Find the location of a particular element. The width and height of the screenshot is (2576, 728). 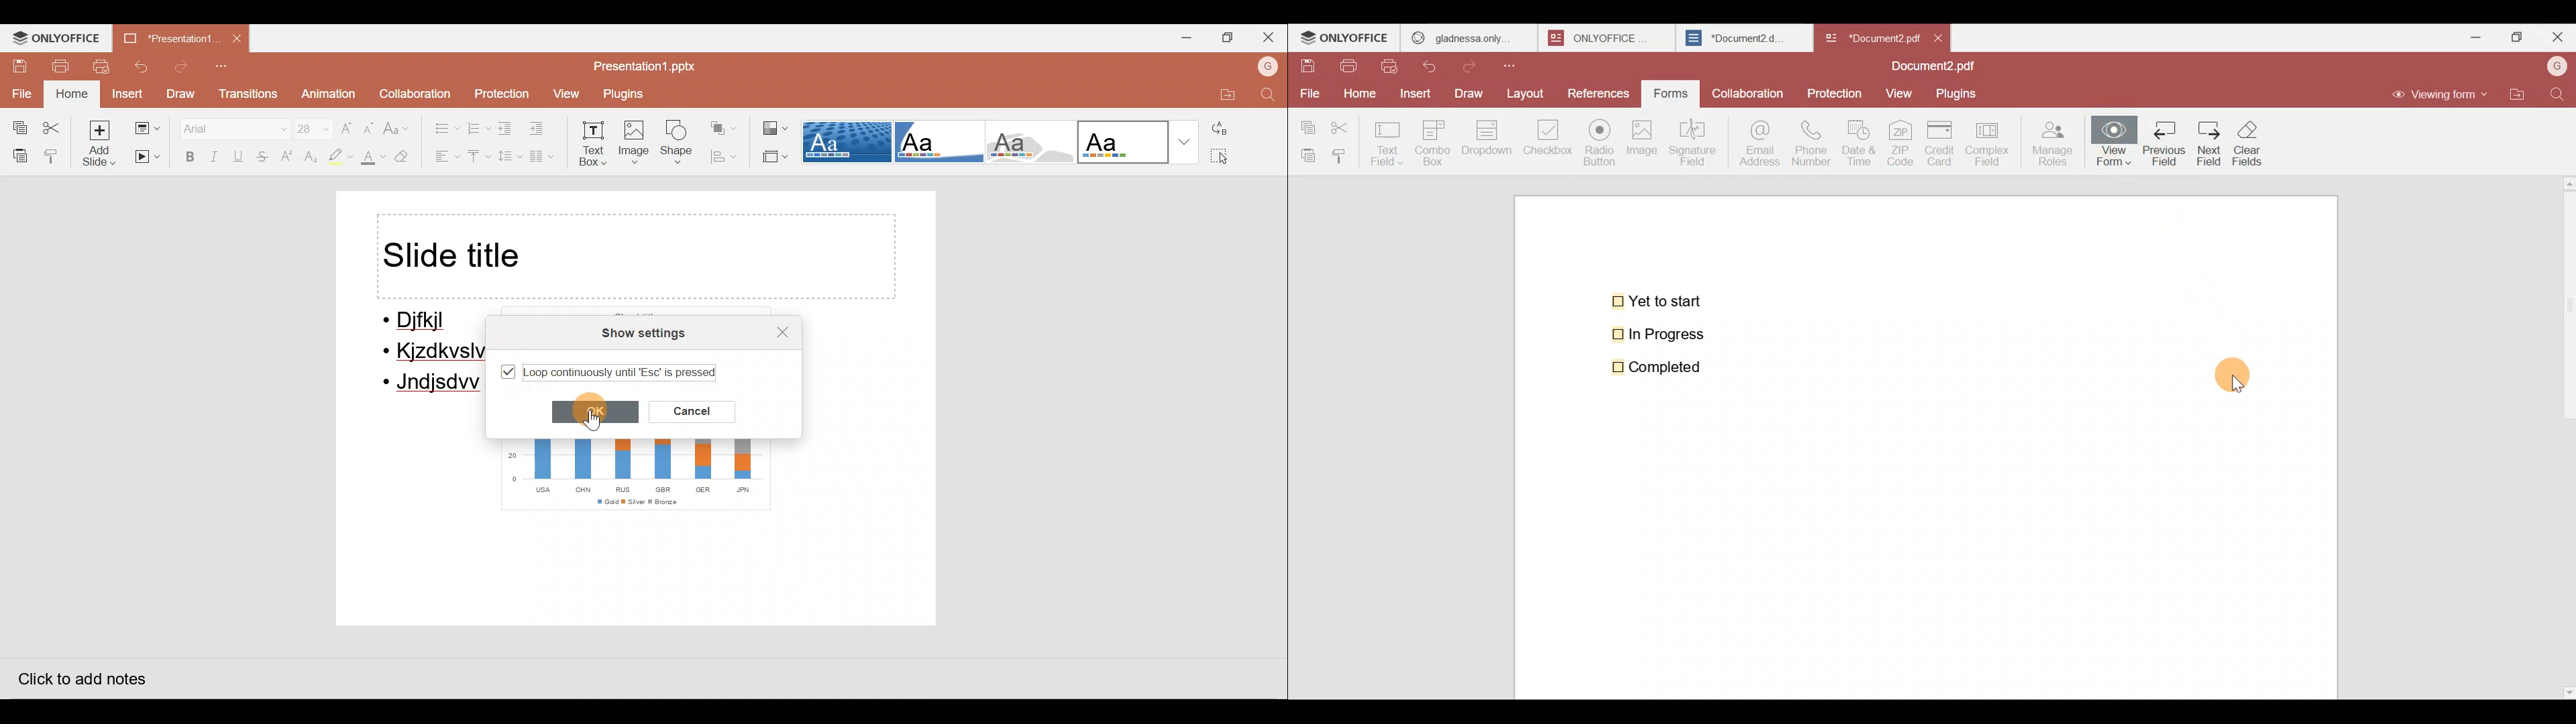

Complex field is located at coordinates (1986, 145).